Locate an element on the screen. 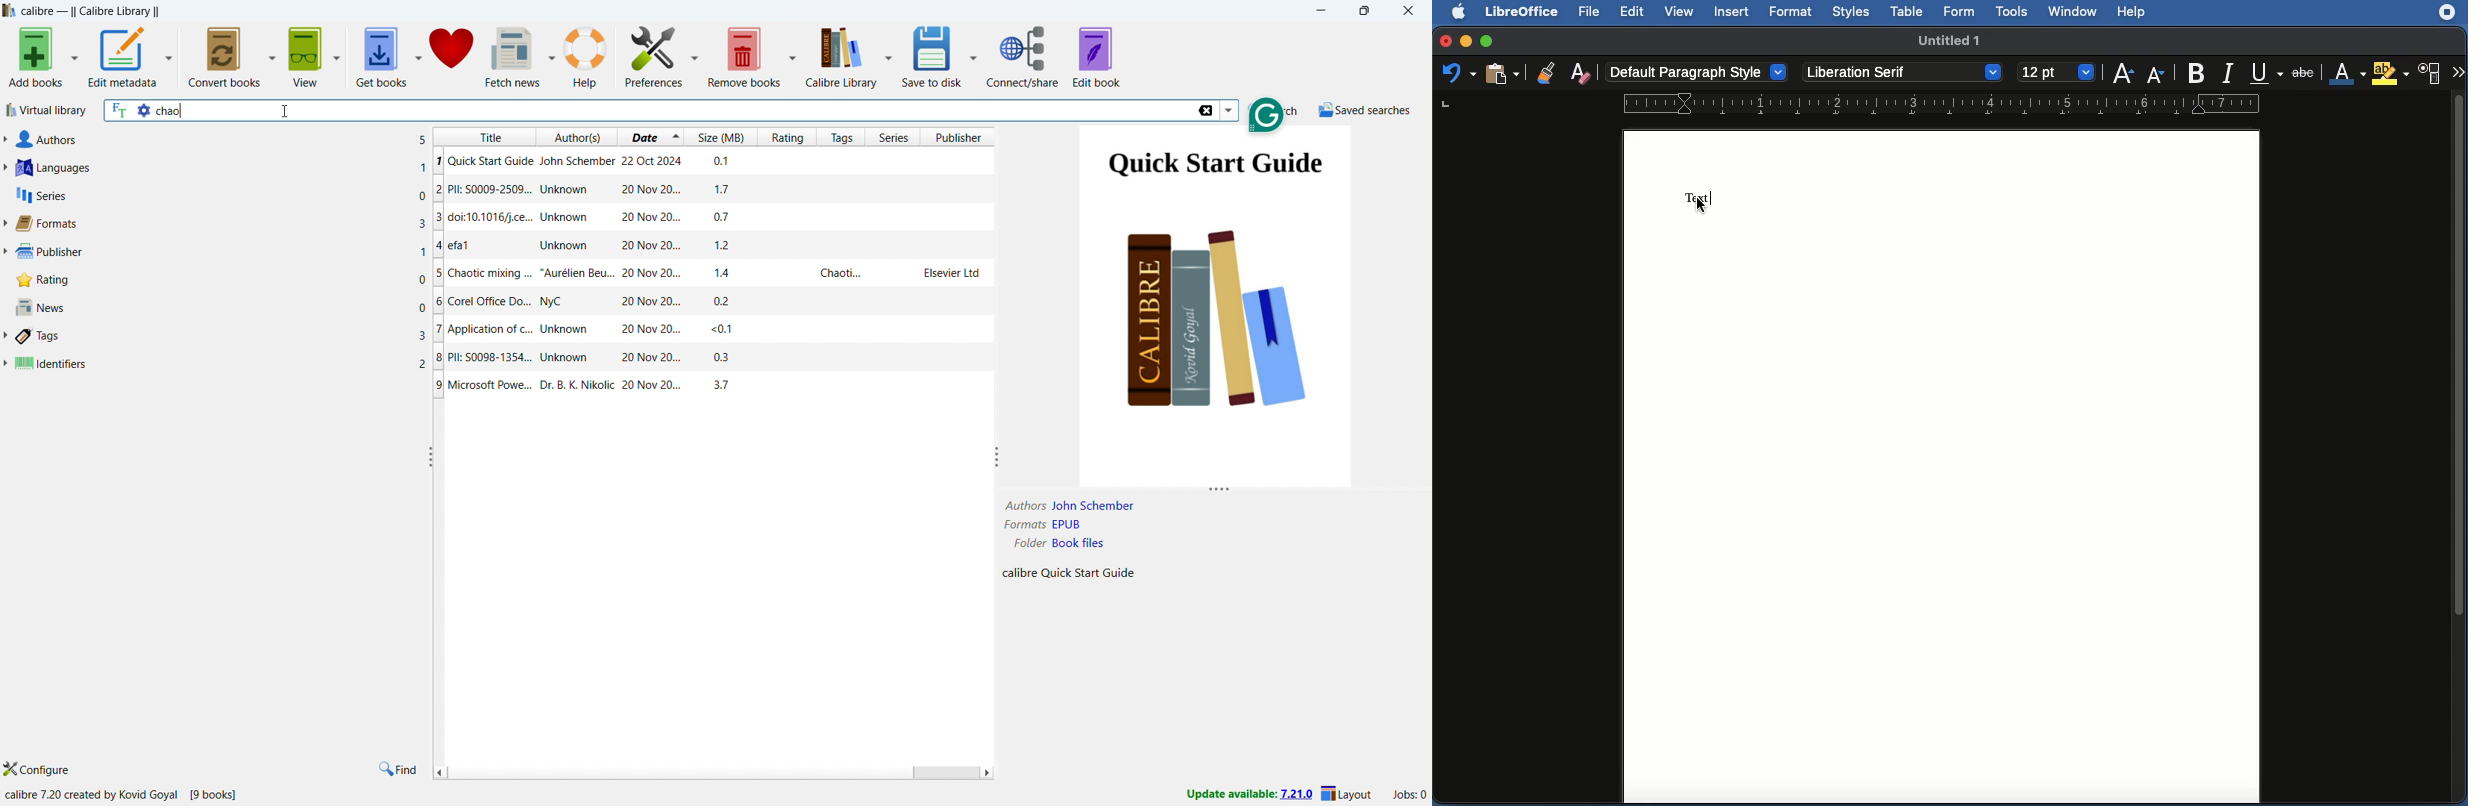 The width and height of the screenshot is (2492, 812). help is located at coordinates (587, 56).